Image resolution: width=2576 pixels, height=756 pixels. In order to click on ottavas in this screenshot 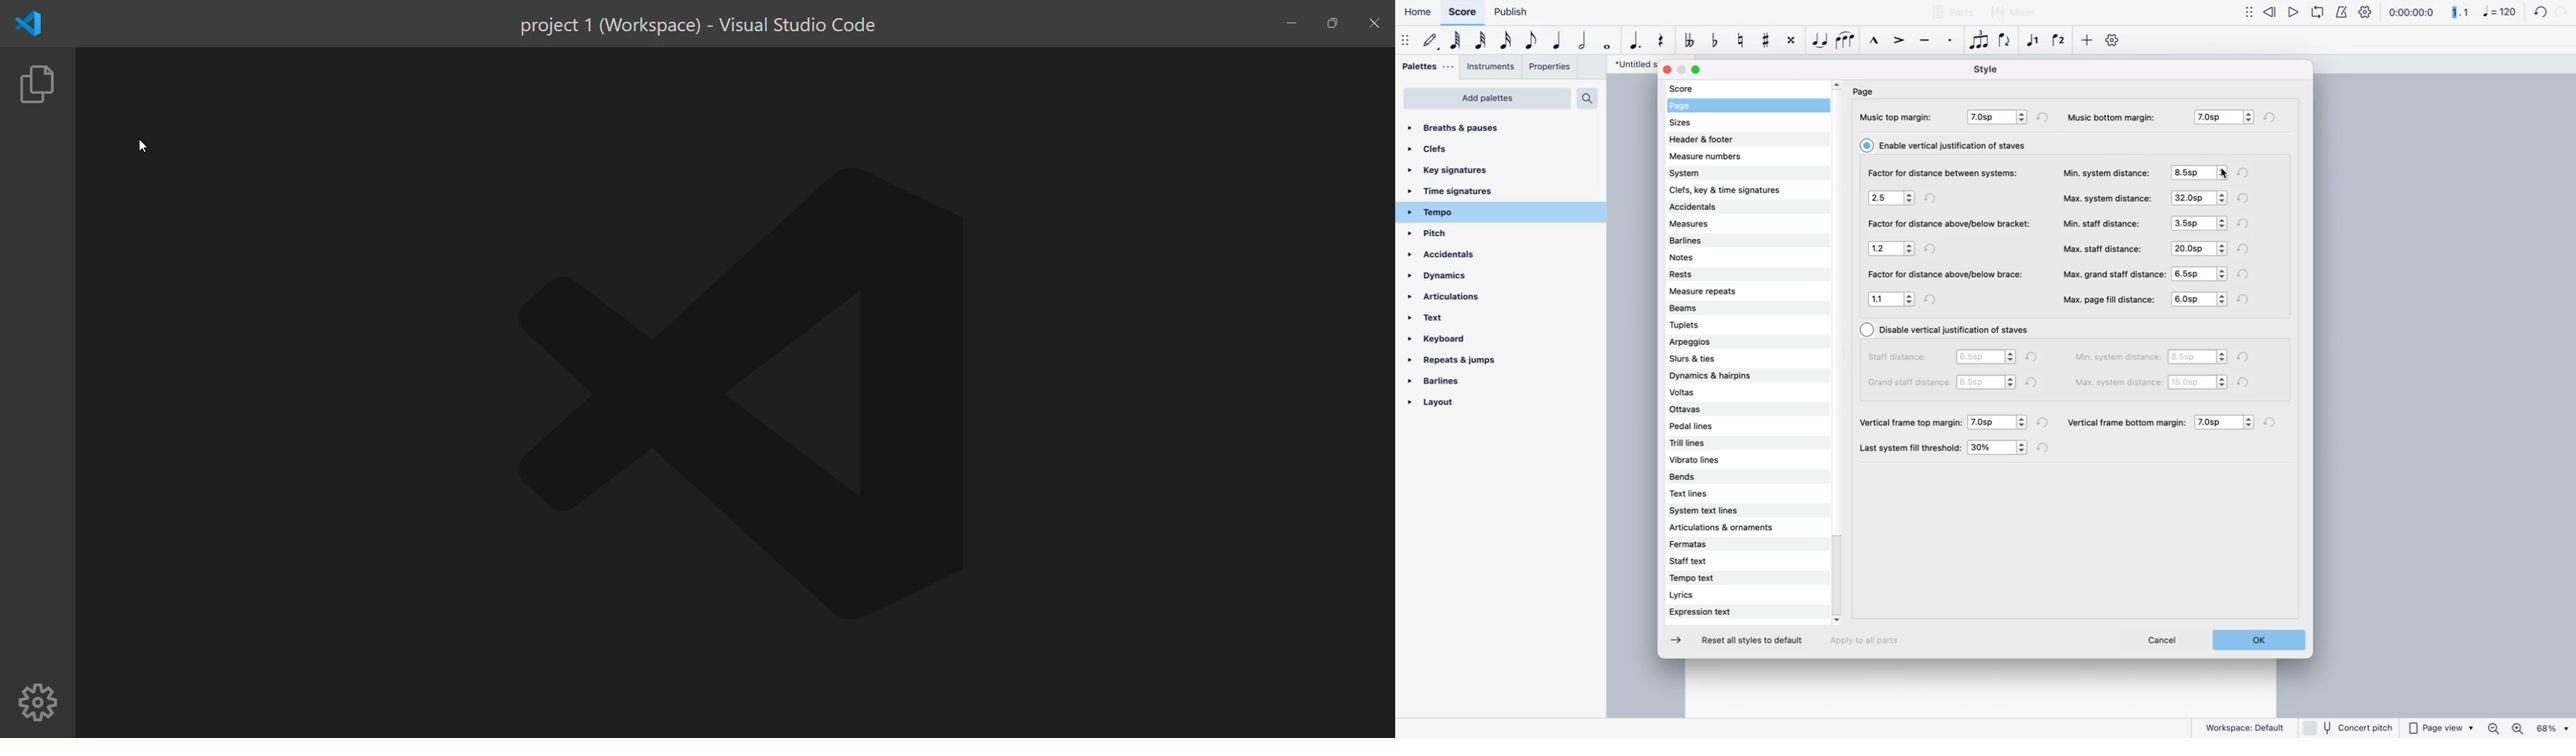, I will do `click(1710, 410)`.